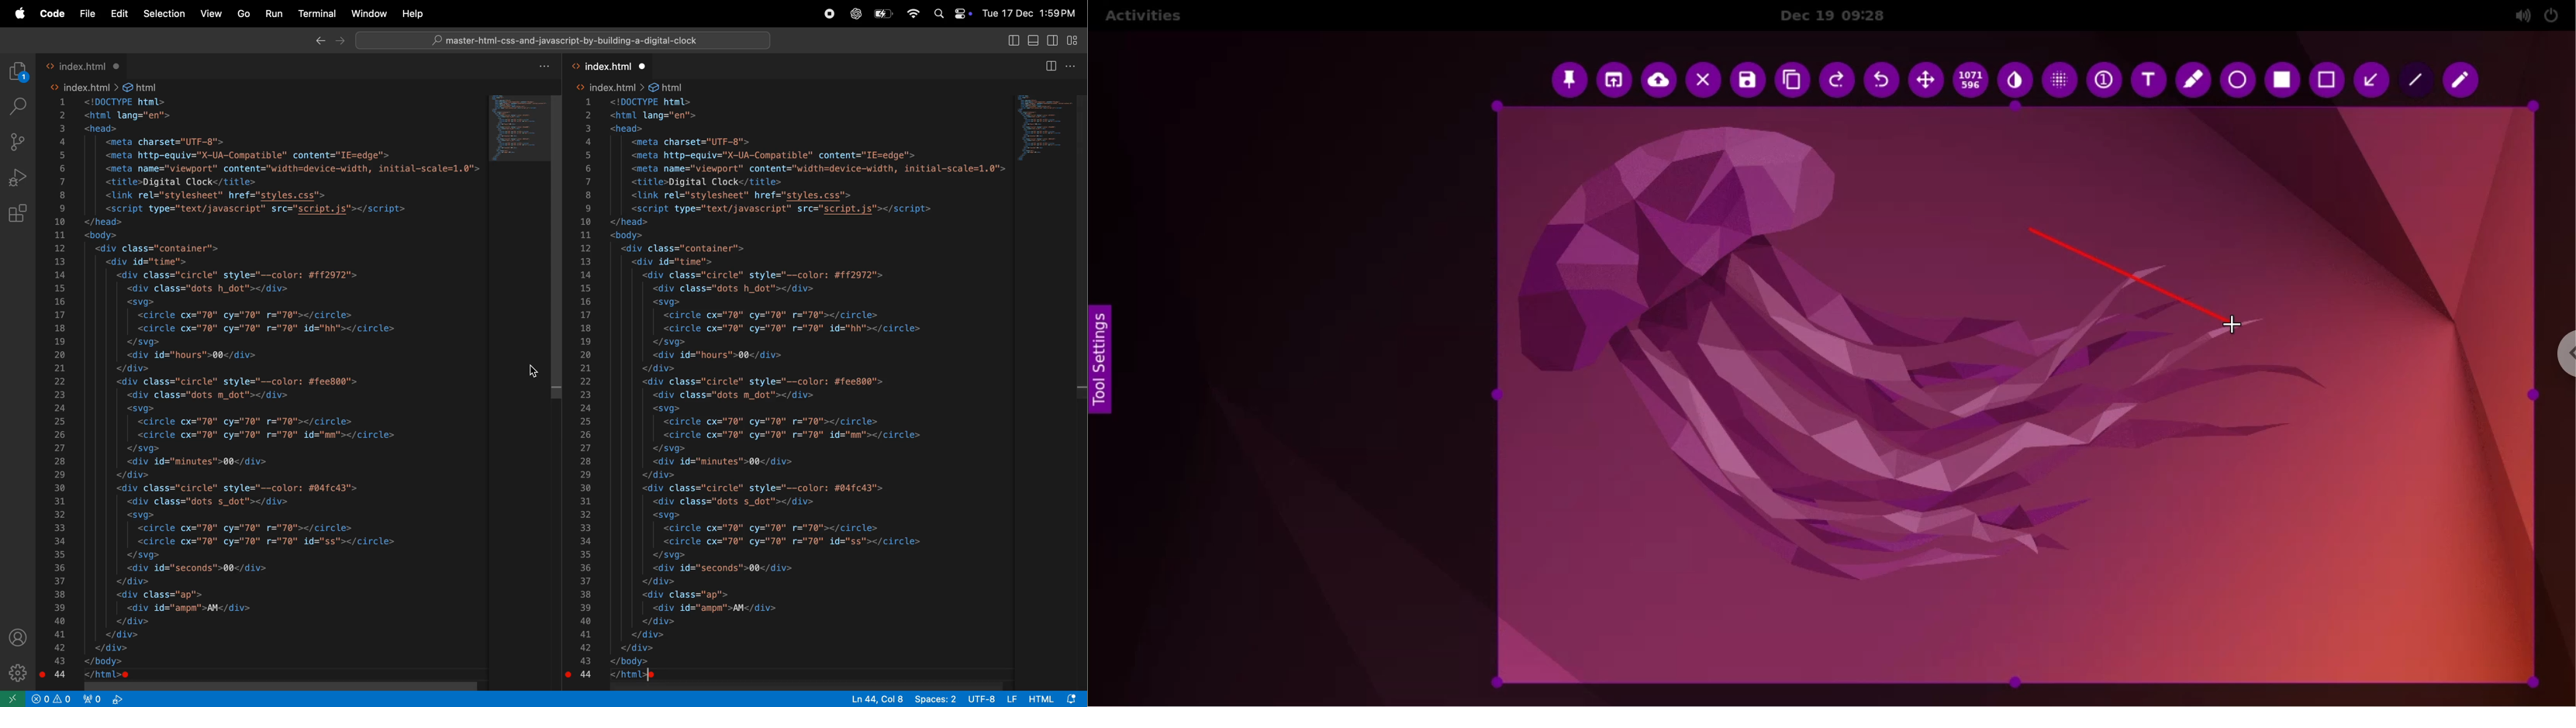 The height and width of the screenshot is (728, 2576). Describe the element at coordinates (963, 12) in the screenshot. I see `Control center` at that location.